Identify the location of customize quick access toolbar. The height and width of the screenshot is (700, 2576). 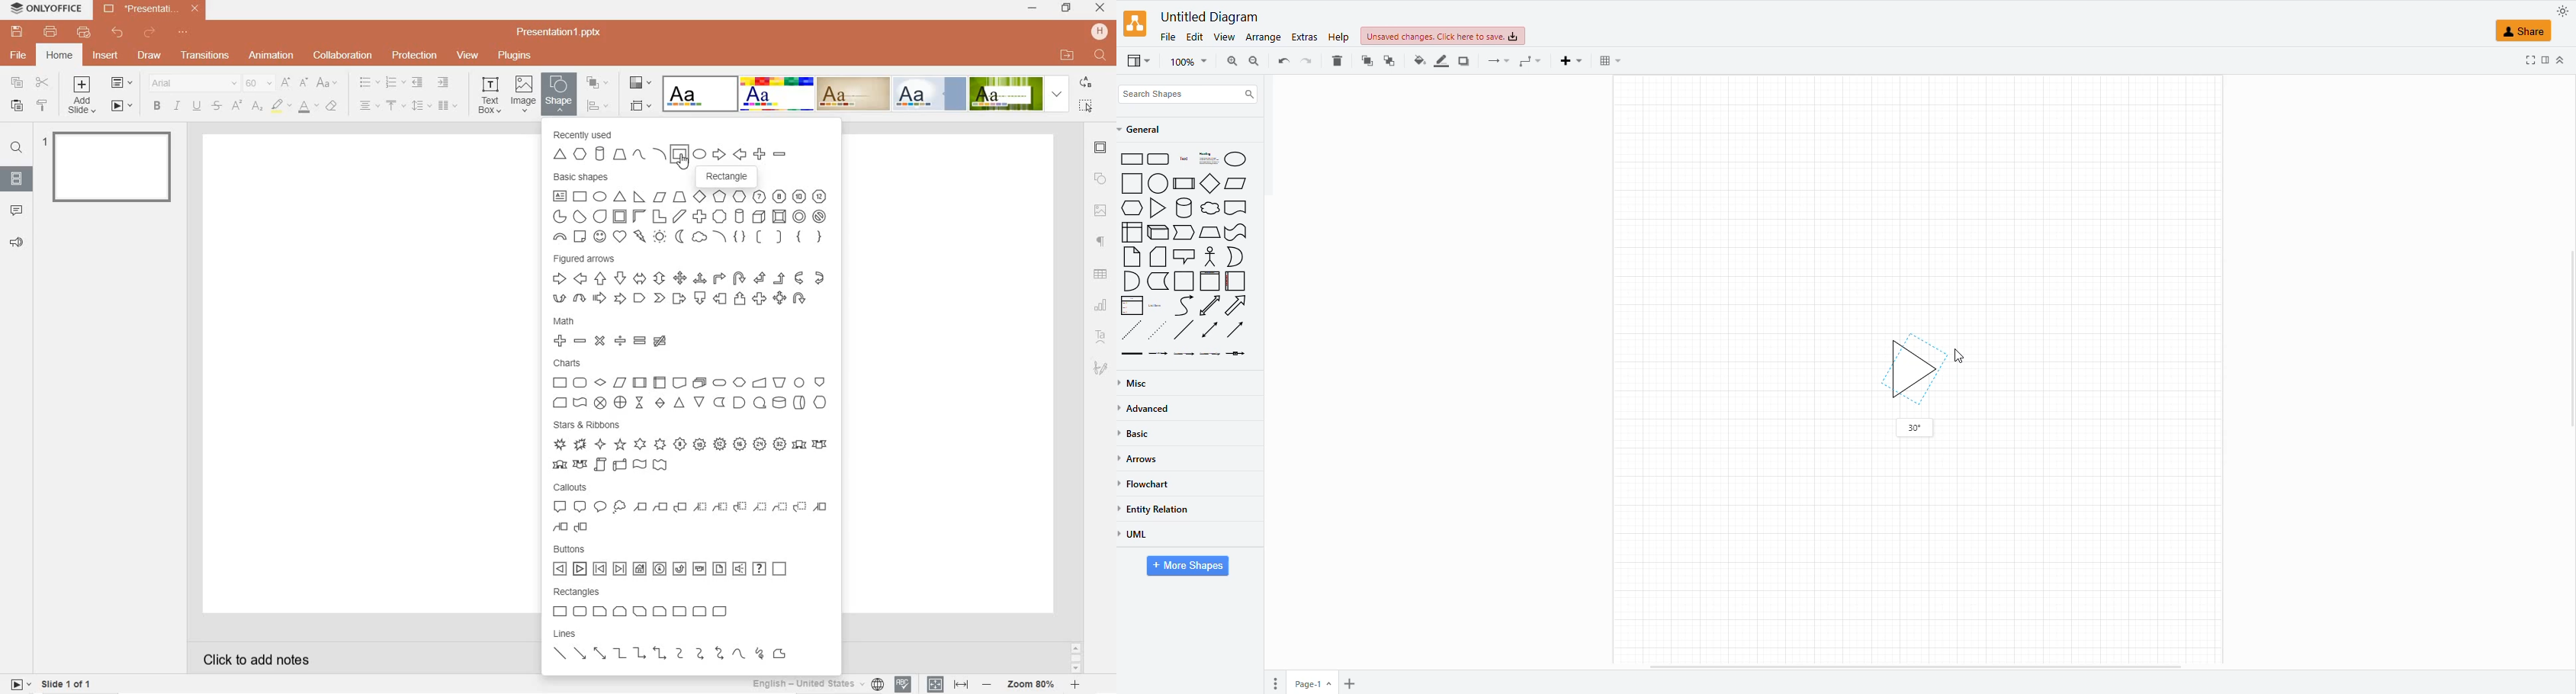
(186, 33).